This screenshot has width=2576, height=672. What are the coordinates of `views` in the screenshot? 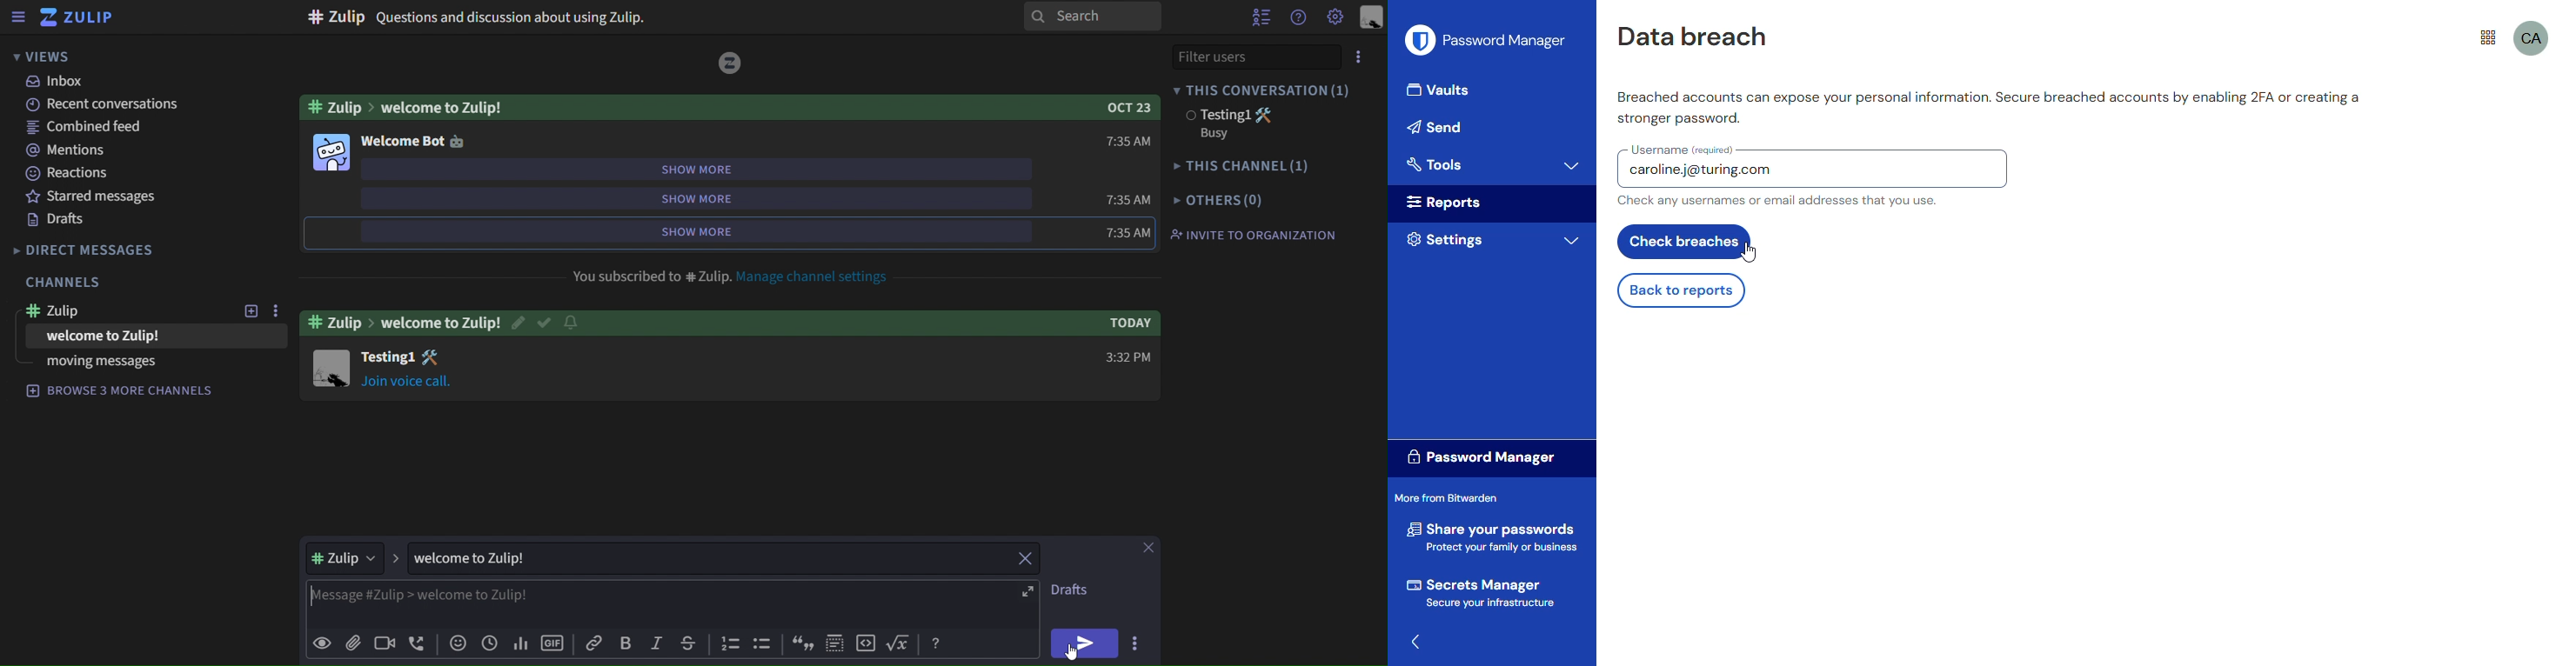 It's located at (42, 56).